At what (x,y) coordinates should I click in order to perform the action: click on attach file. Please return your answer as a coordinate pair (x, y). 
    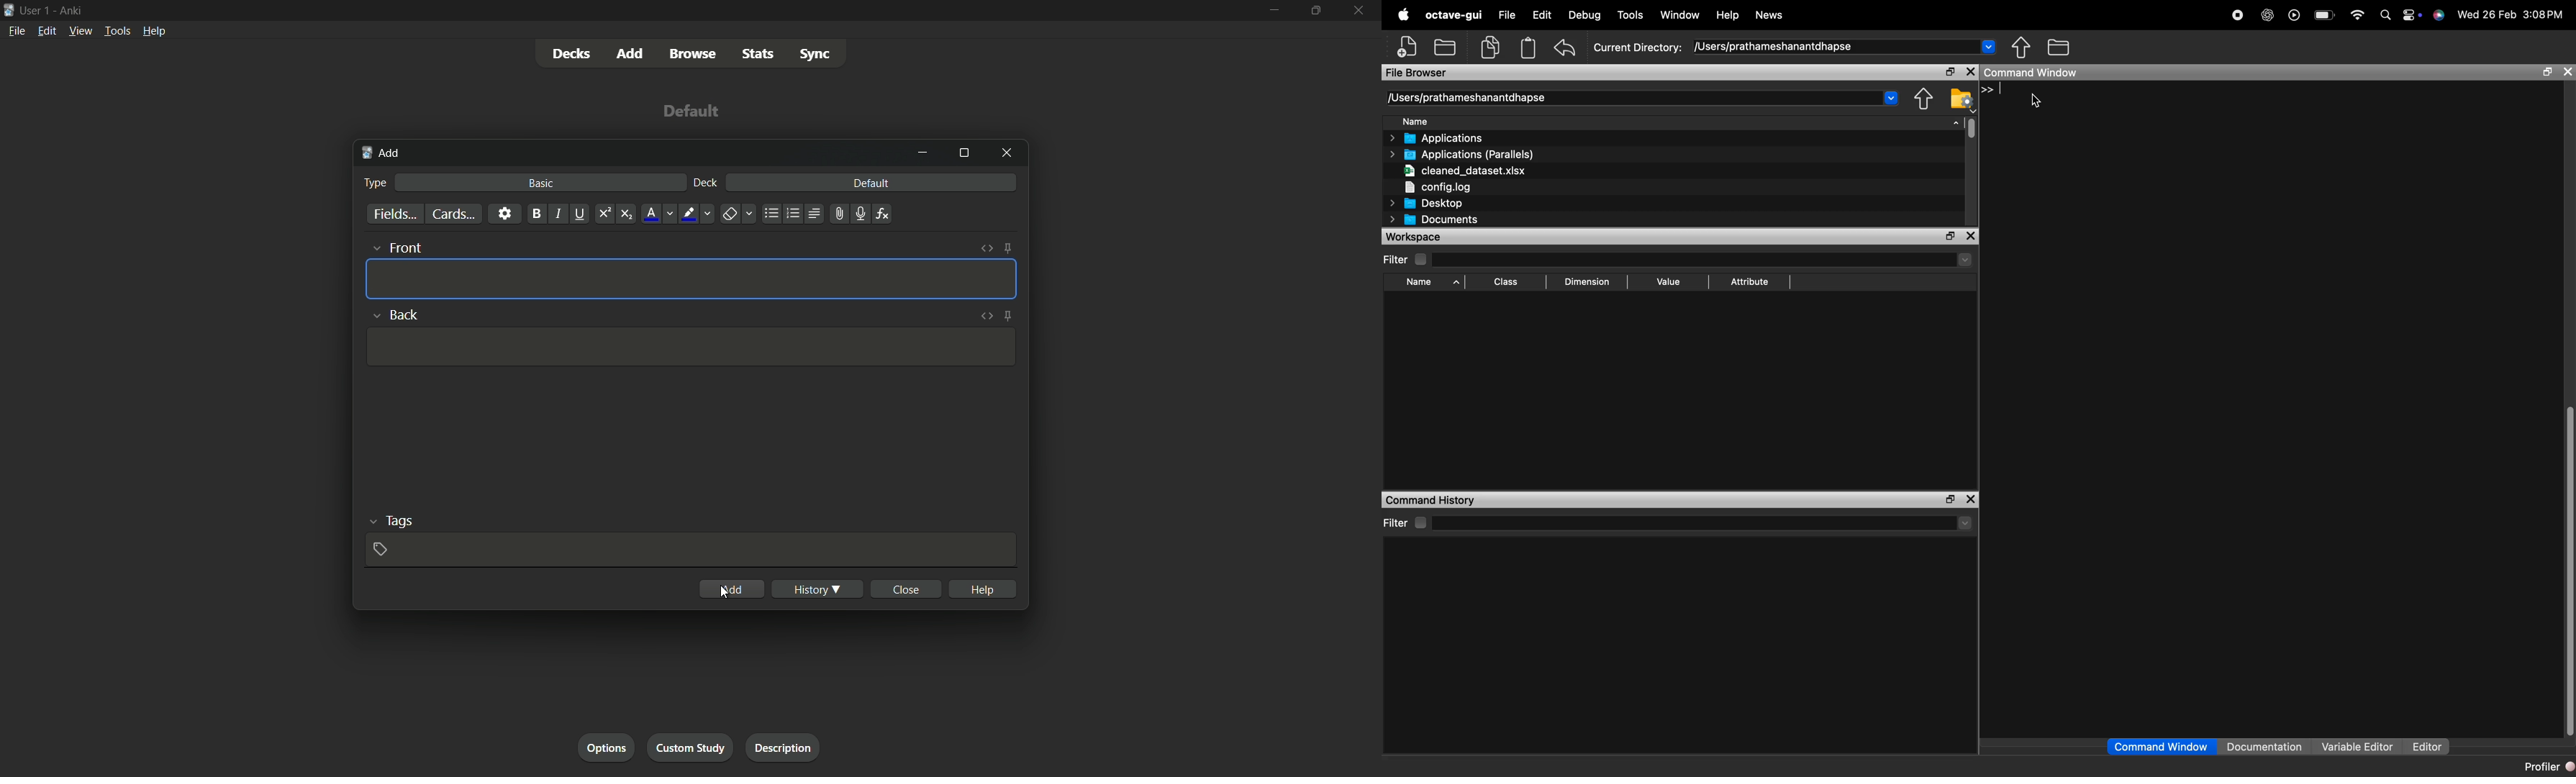
    Looking at the image, I should click on (840, 214).